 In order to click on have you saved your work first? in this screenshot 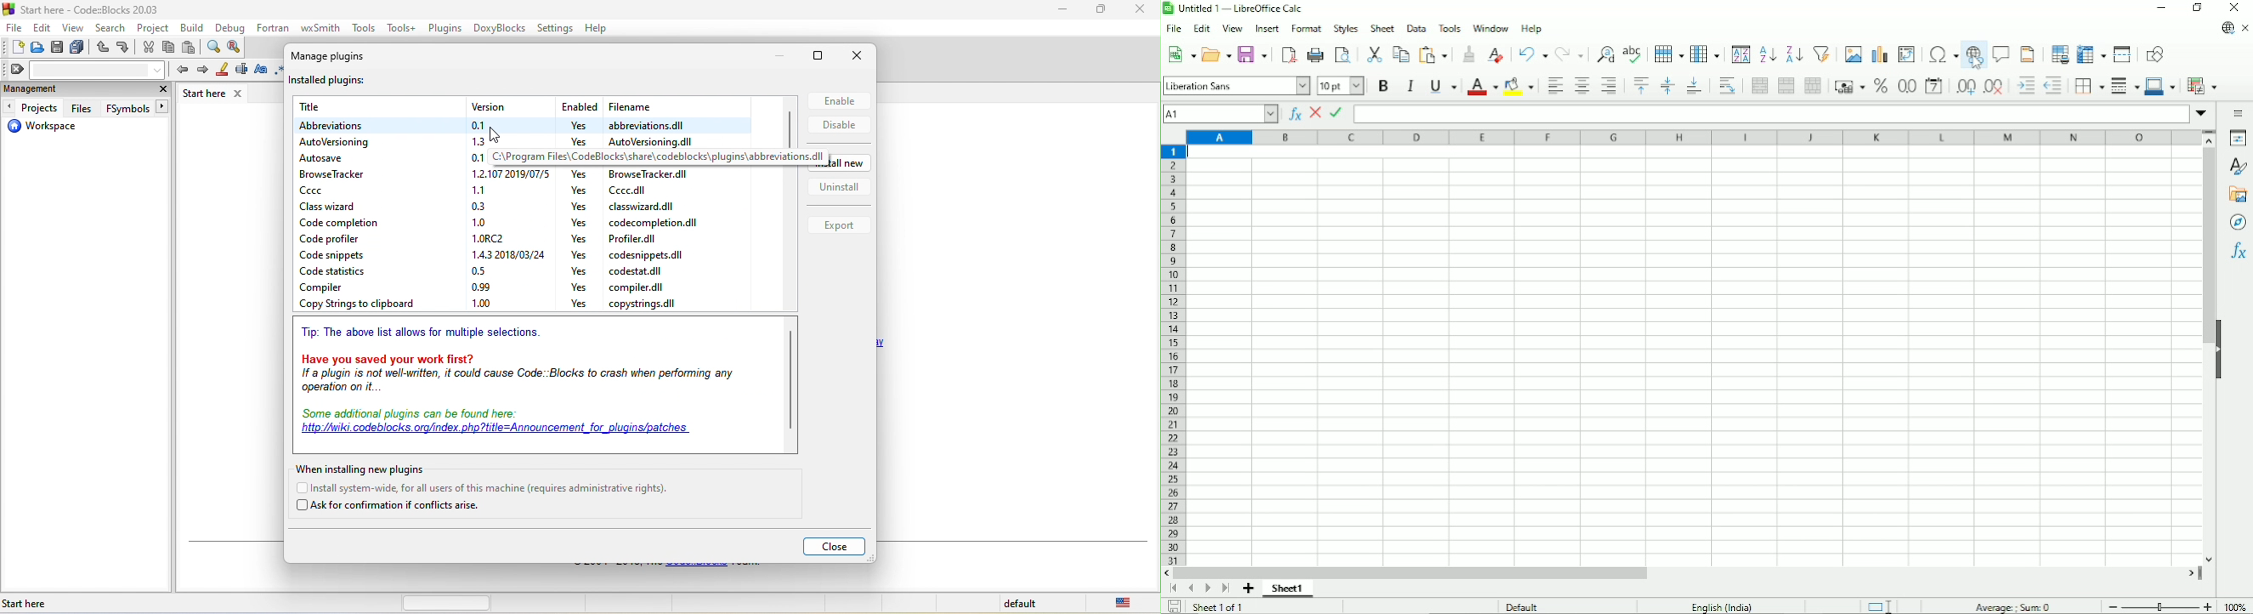, I will do `click(525, 356)`.